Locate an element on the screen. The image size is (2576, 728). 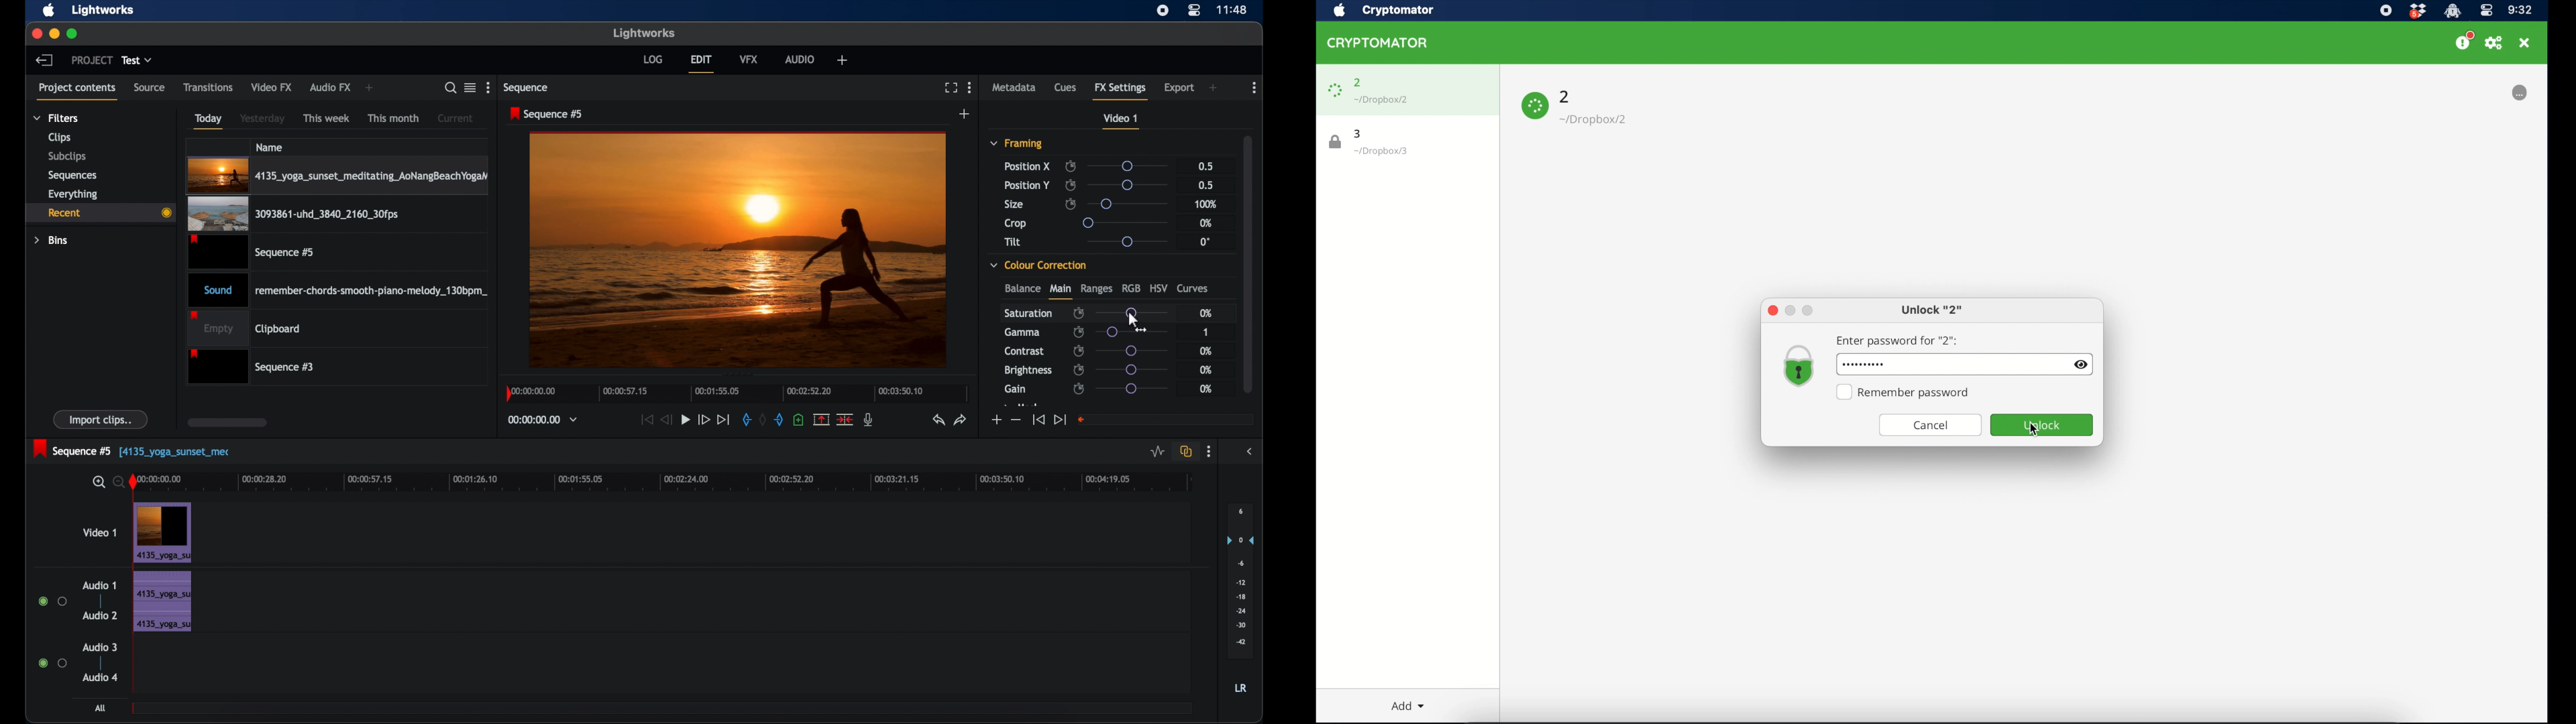
sequence 5 is located at coordinates (547, 115).